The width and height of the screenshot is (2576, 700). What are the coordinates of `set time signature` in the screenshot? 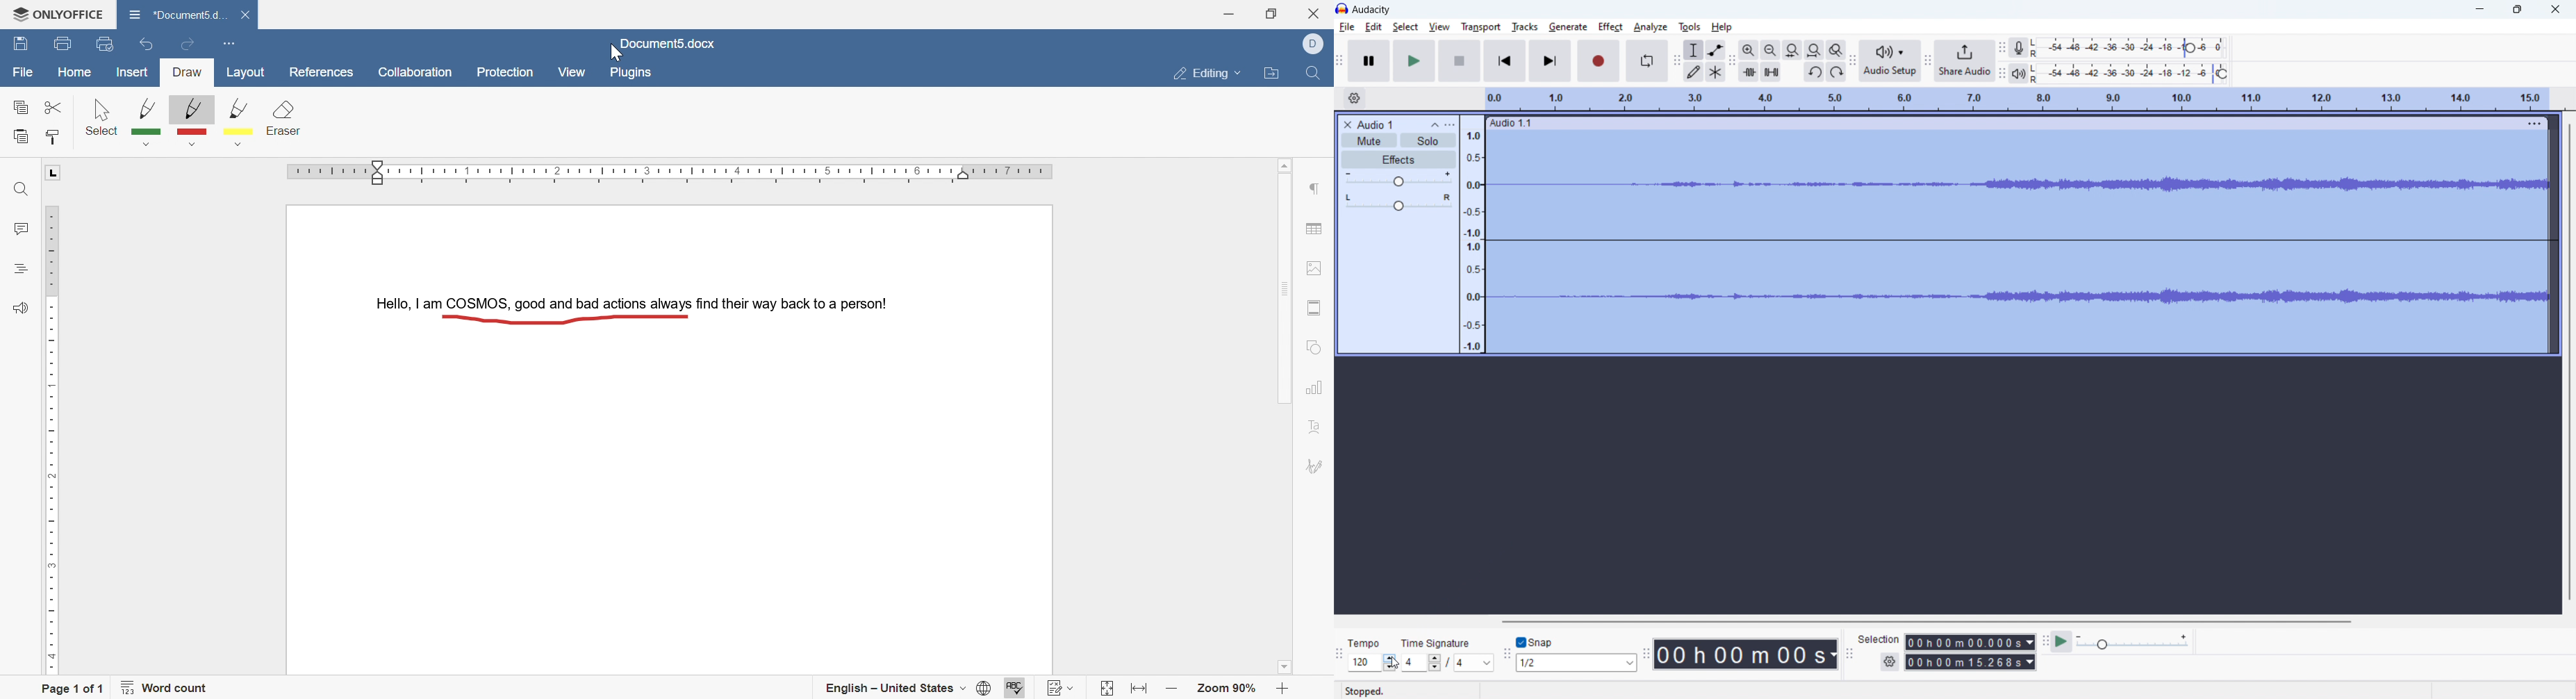 It's located at (1446, 663).